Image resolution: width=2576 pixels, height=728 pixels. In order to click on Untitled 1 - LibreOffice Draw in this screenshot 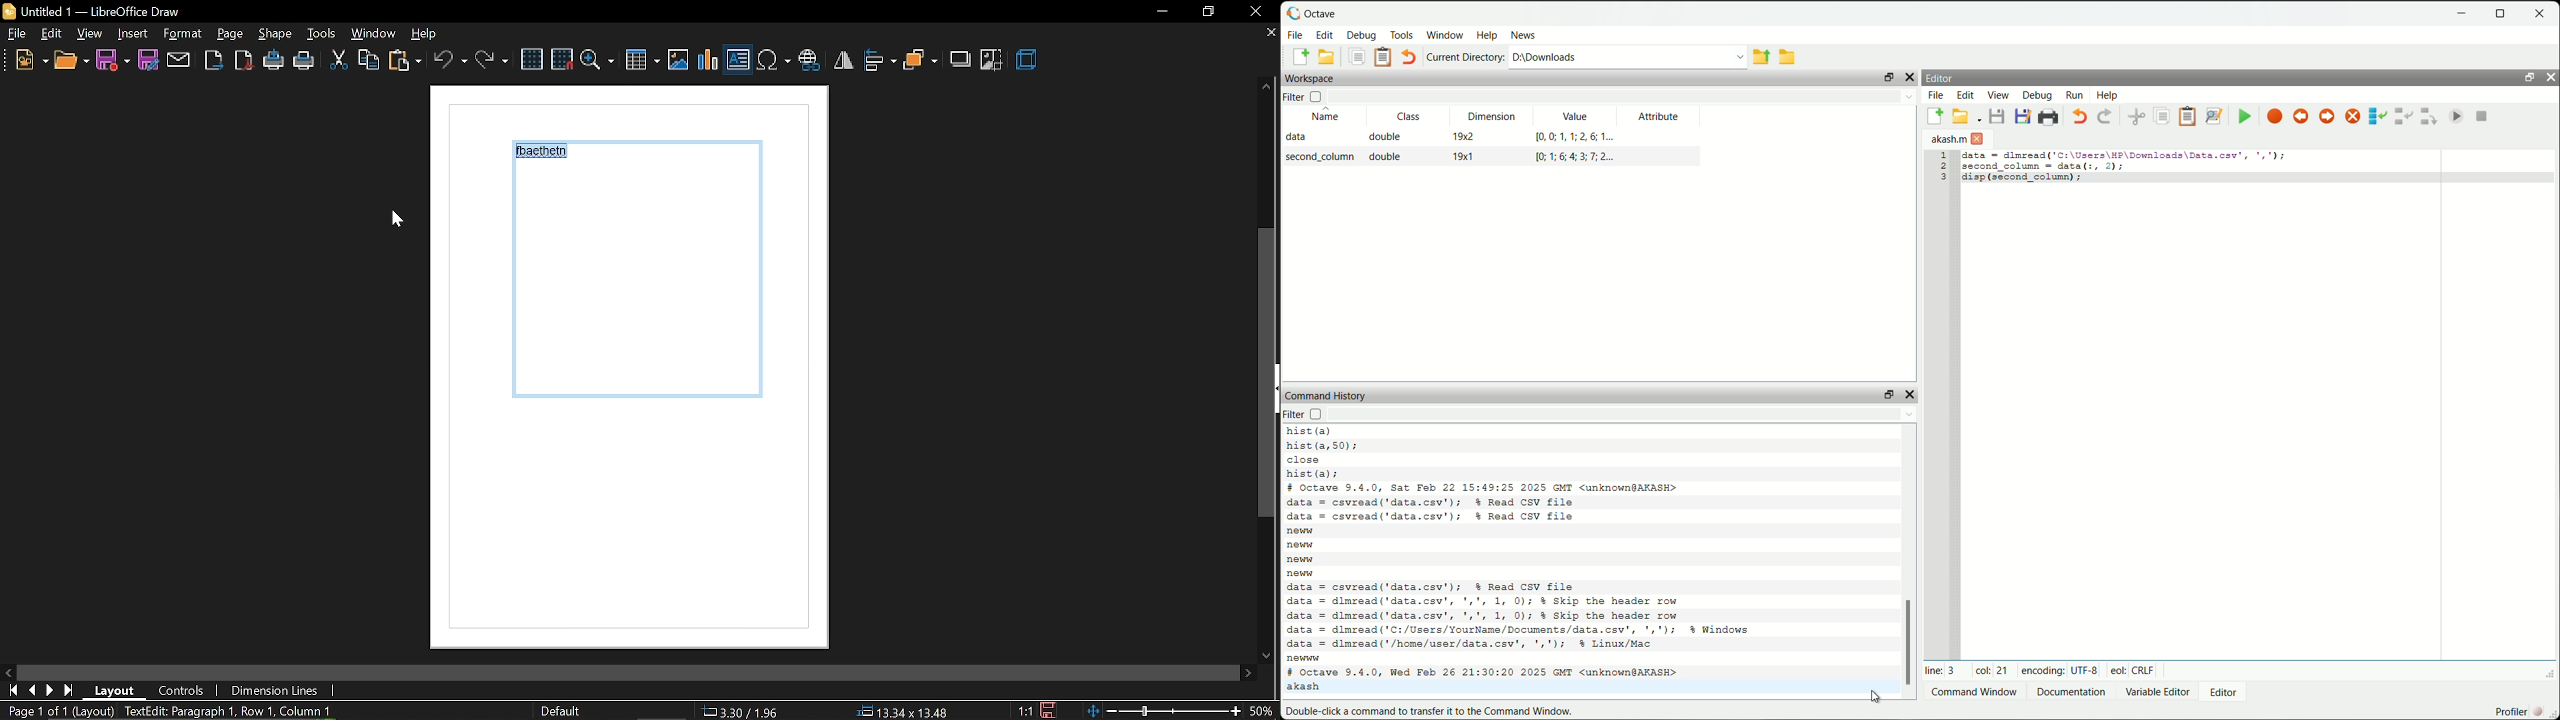, I will do `click(92, 10)`.